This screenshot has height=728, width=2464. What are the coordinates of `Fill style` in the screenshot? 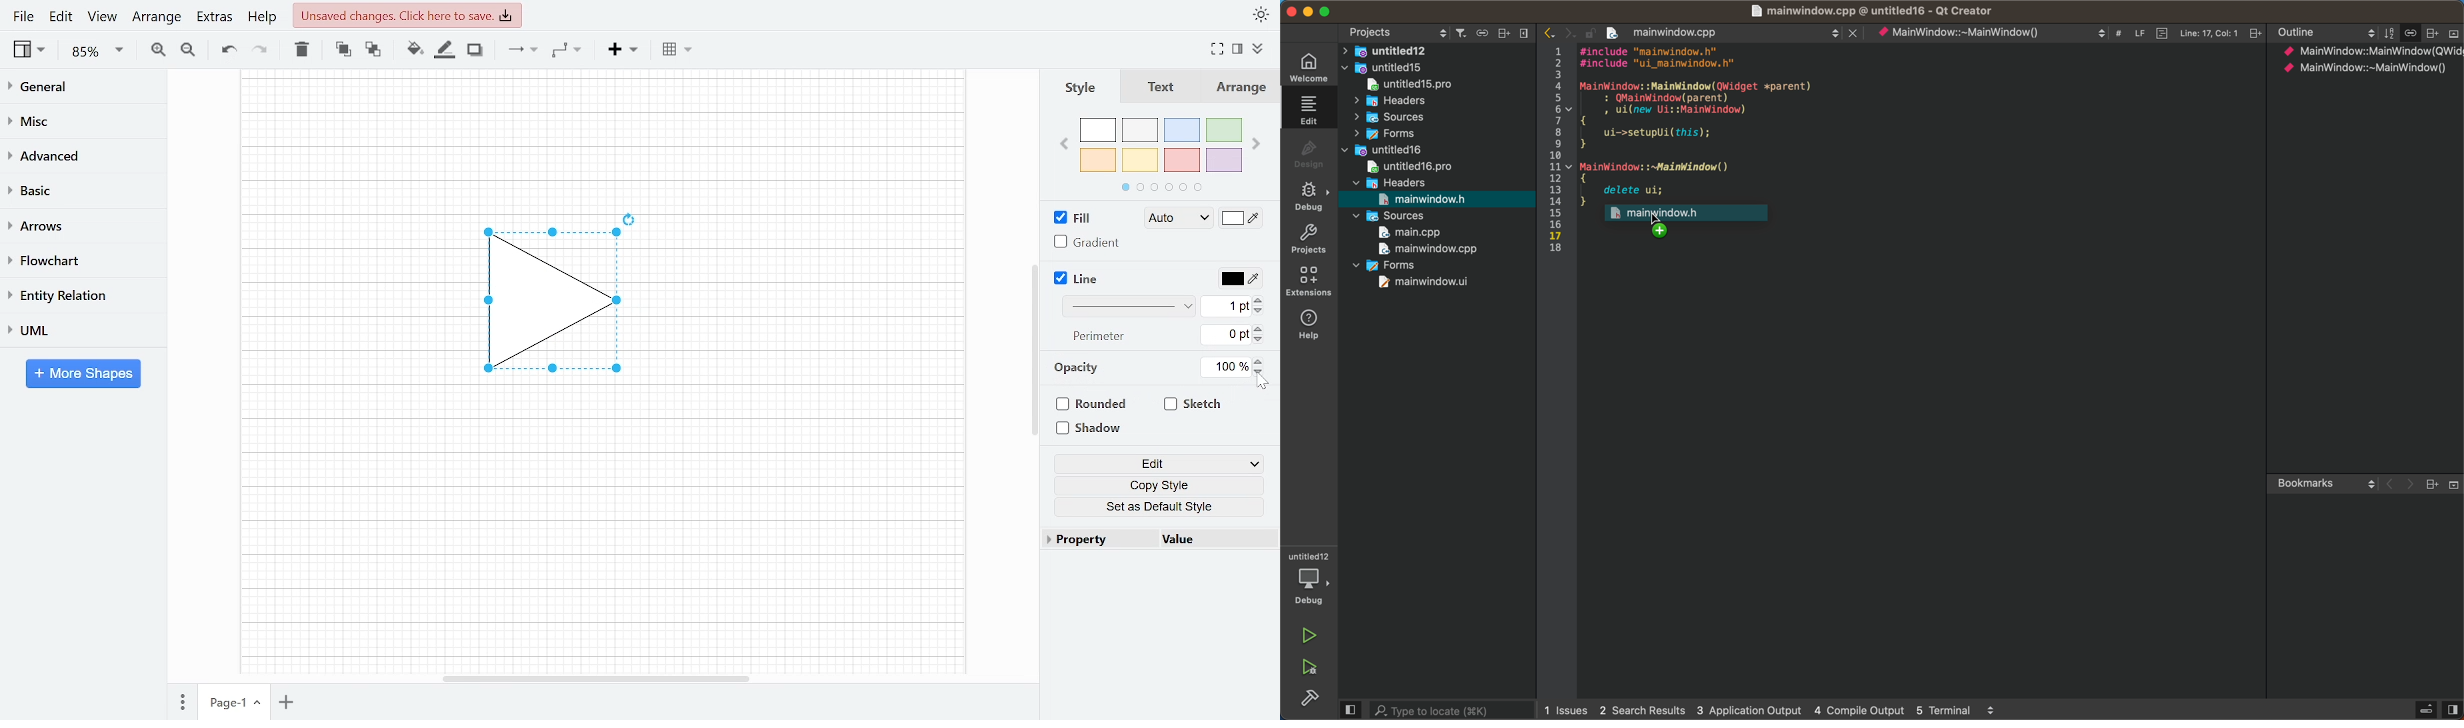 It's located at (1174, 219).